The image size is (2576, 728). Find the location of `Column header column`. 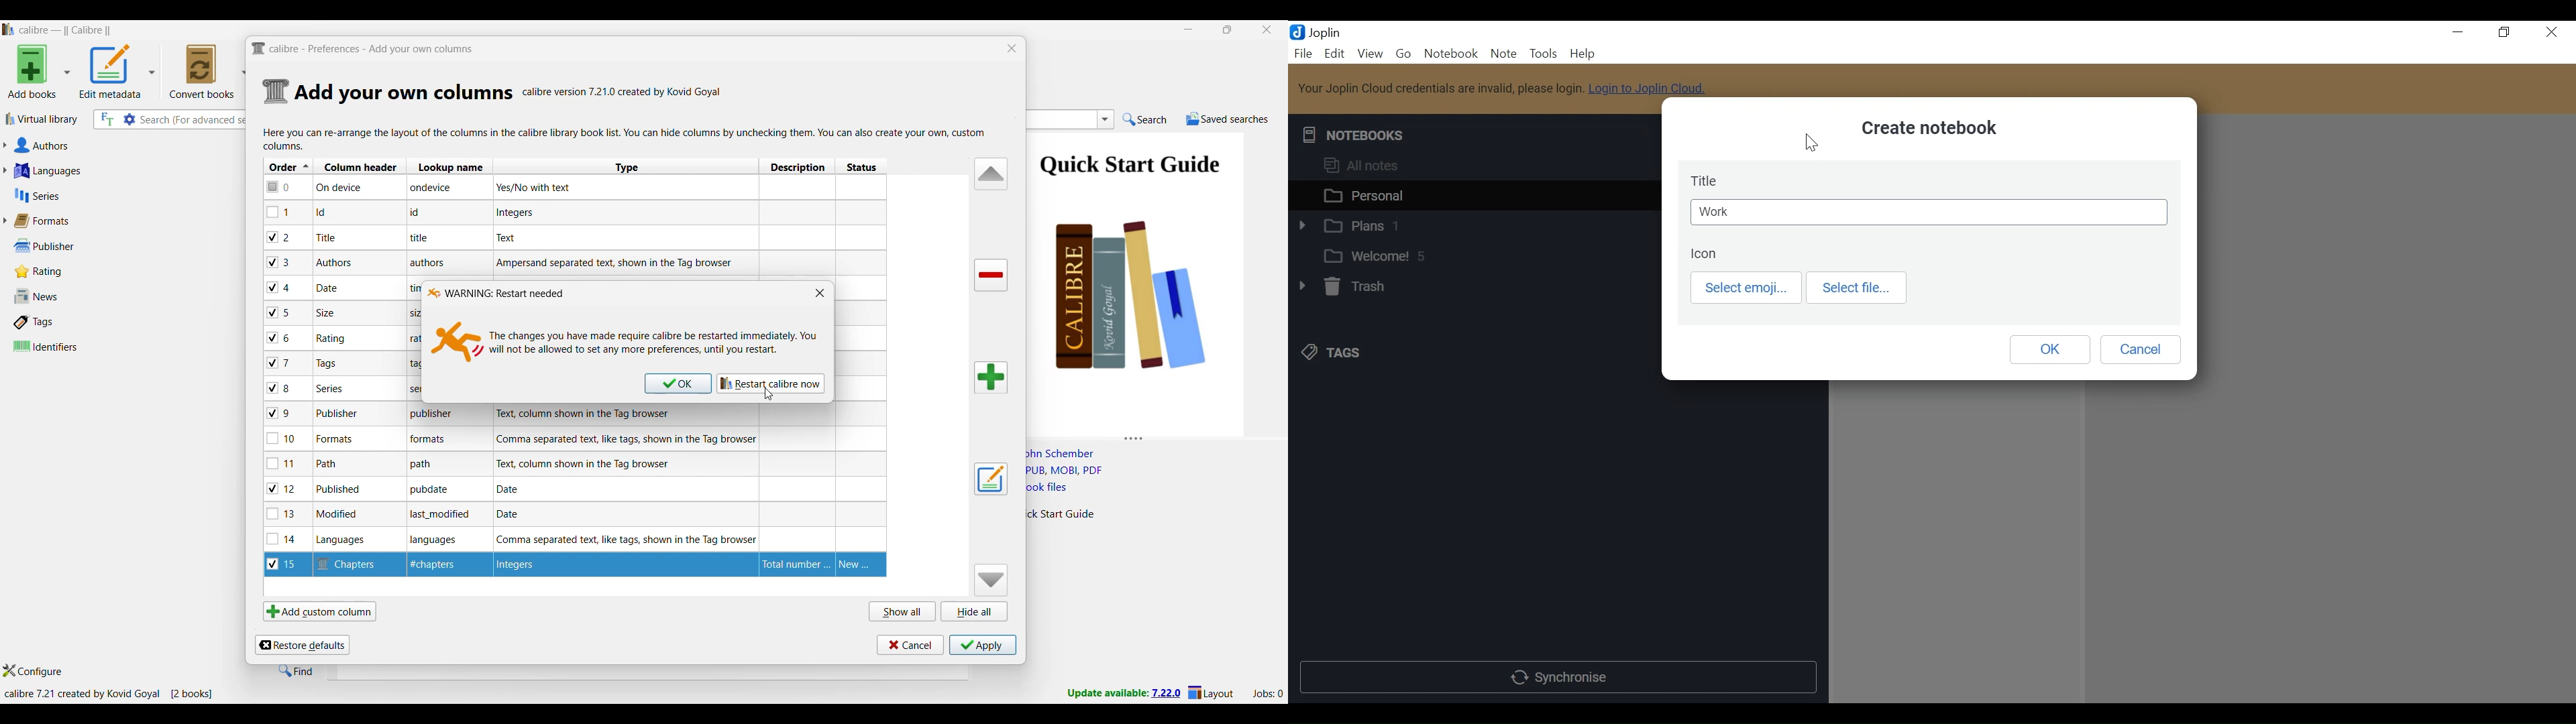

Column header column is located at coordinates (360, 166).